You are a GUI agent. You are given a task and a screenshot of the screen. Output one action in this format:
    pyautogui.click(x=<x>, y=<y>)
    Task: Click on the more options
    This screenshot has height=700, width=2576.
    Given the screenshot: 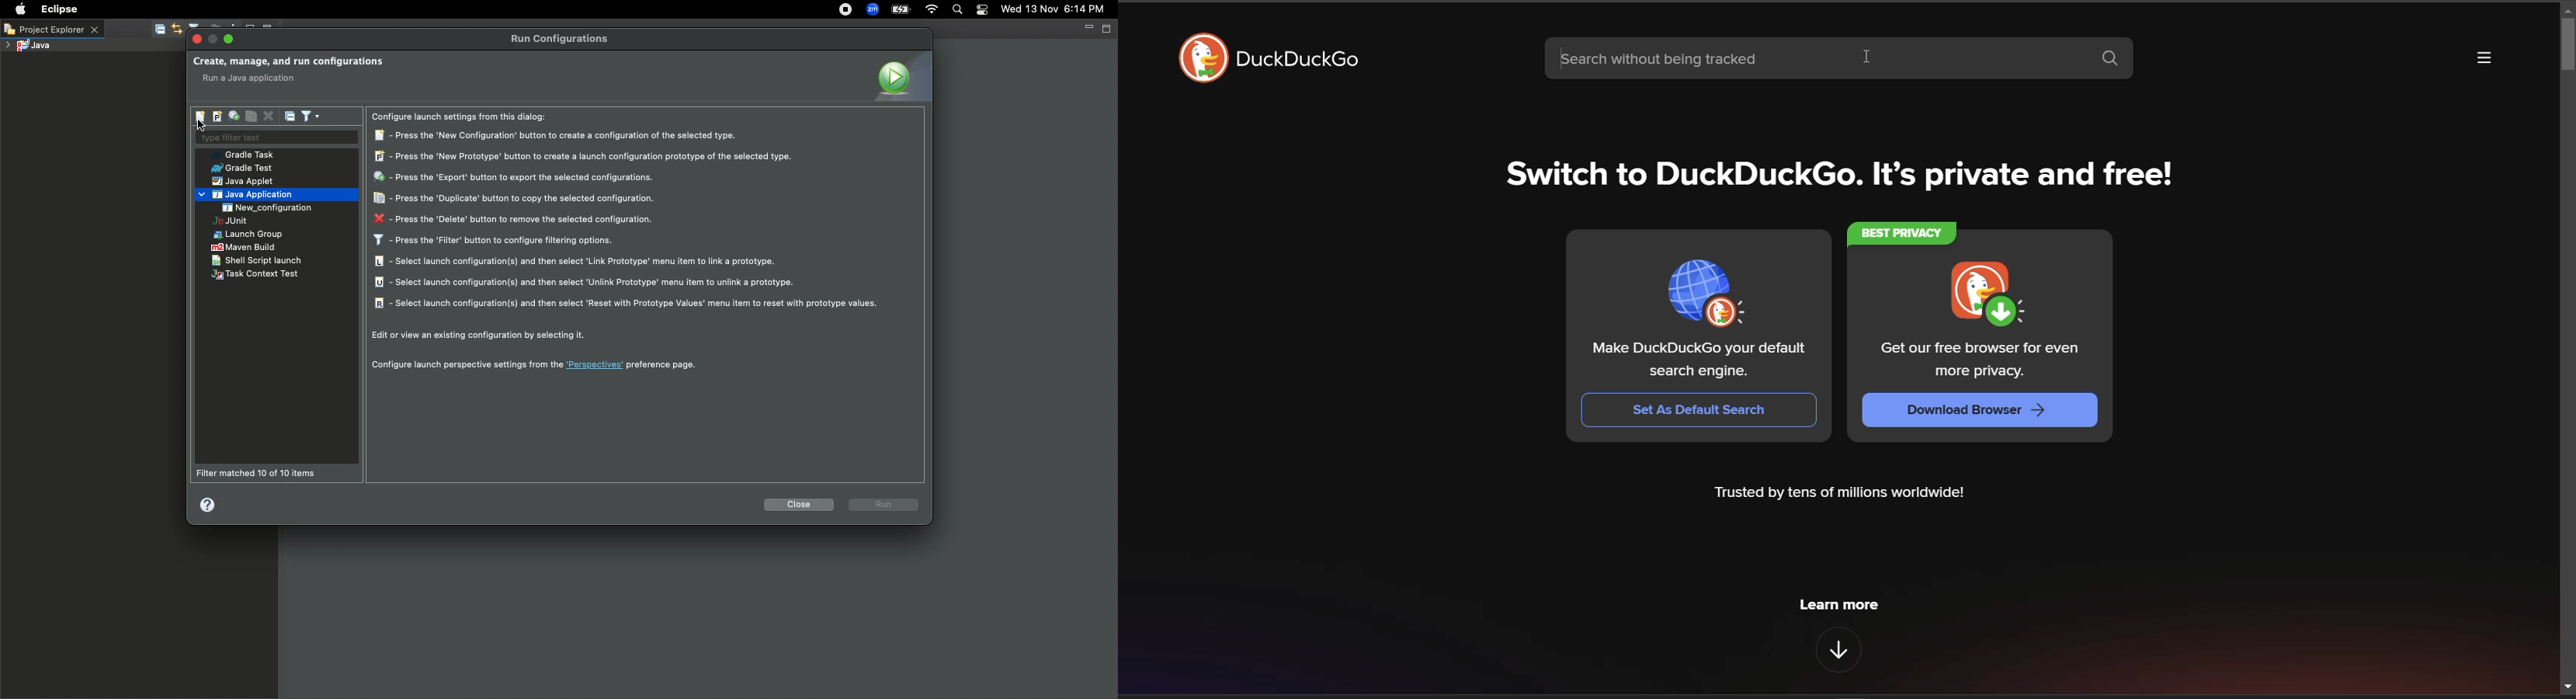 What is the action you would take?
    pyautogui.click(x=2484, y=59)
    